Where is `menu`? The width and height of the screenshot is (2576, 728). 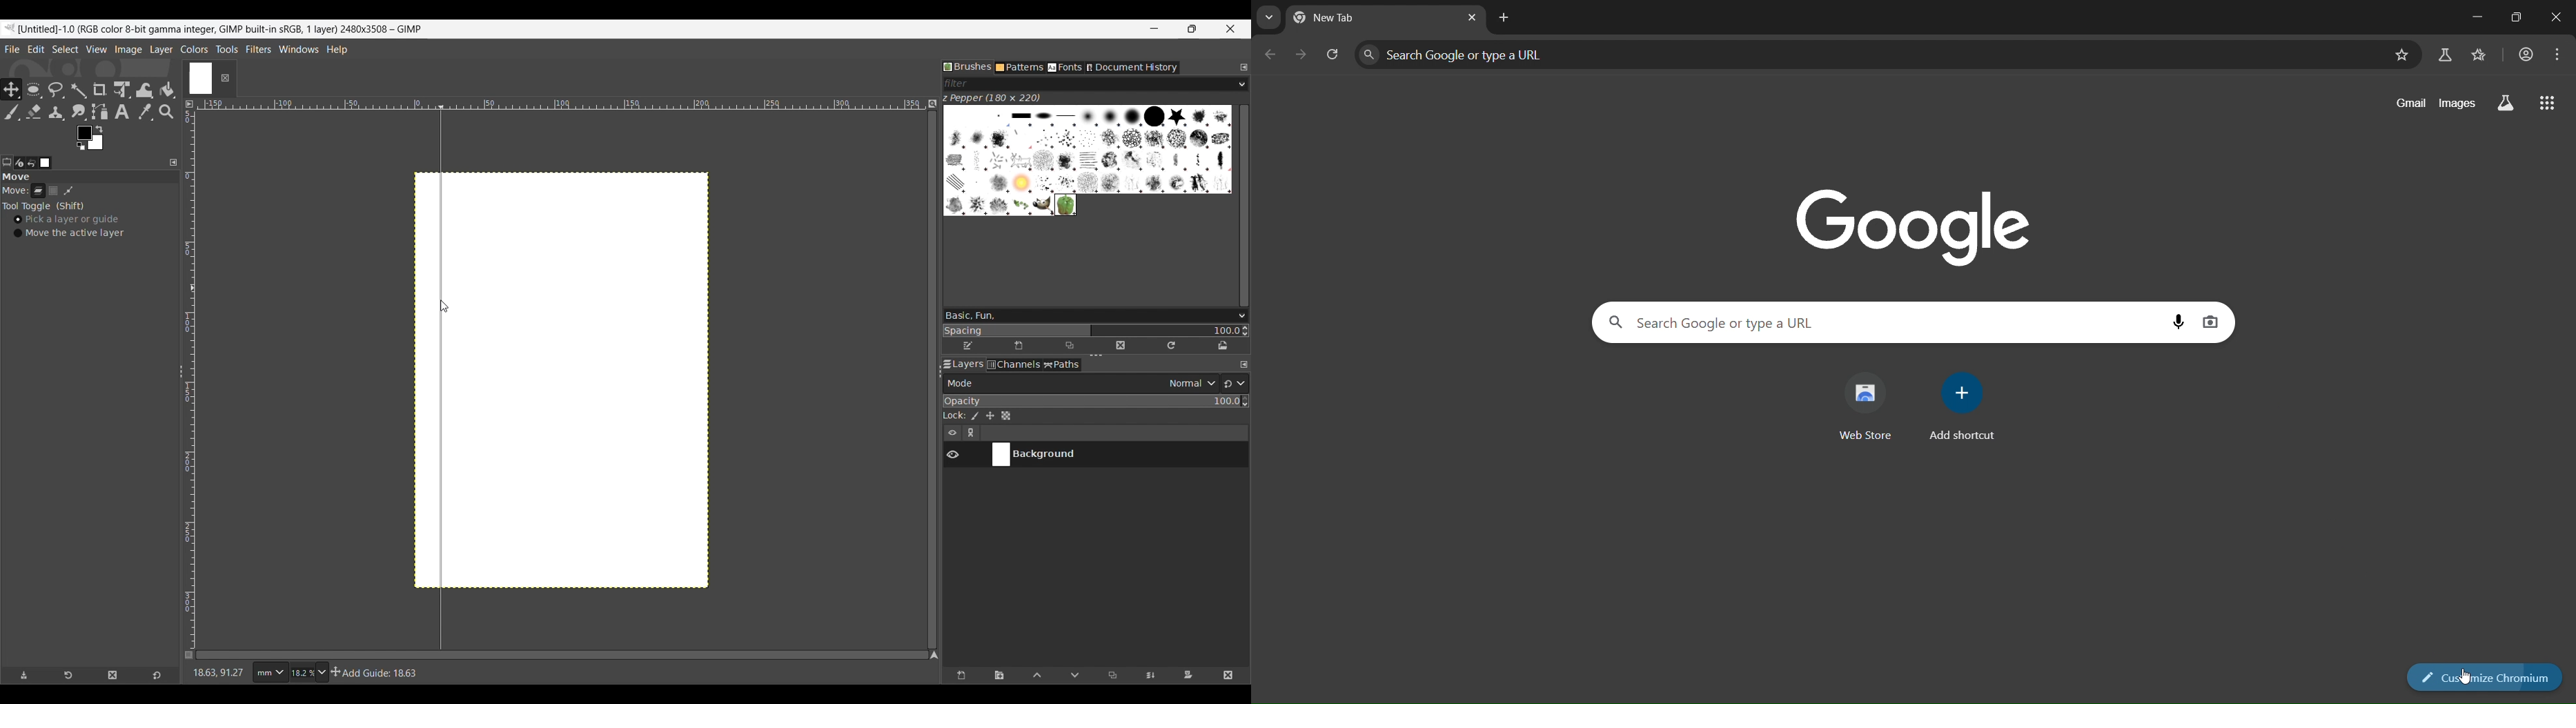 menu is located at coordinates (2562, 53).